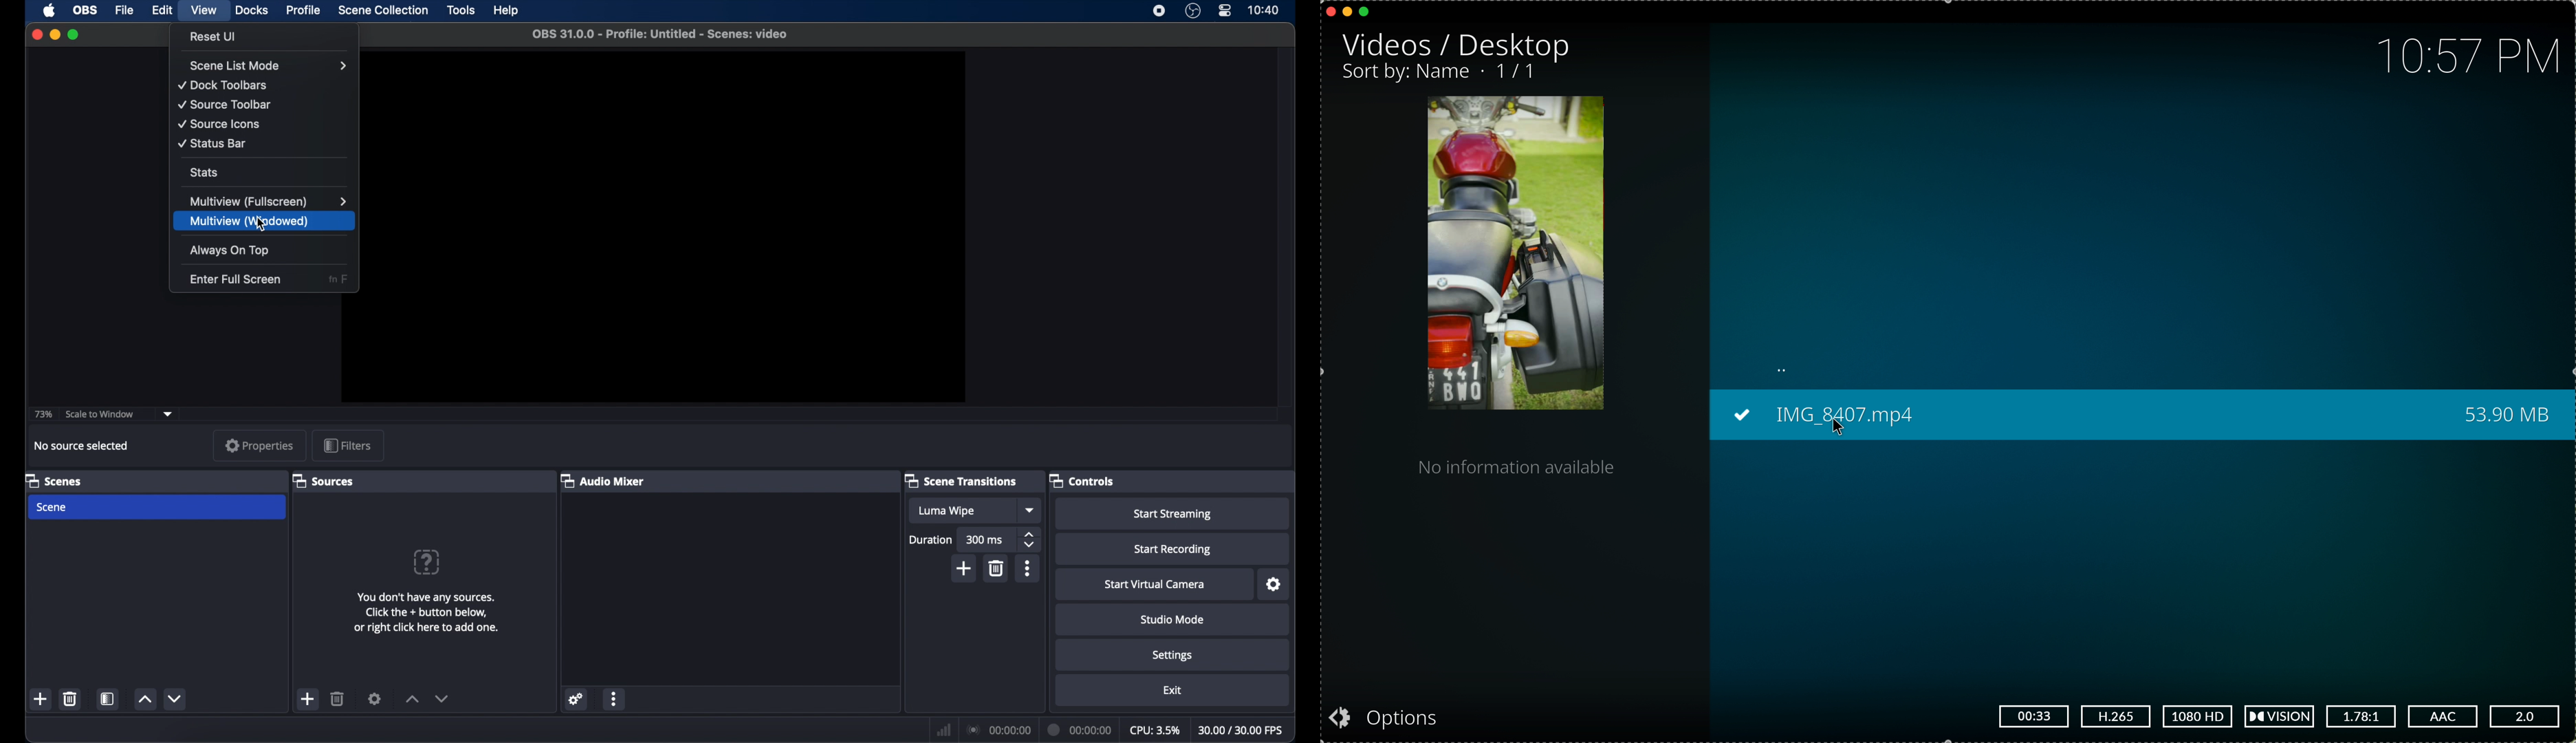 This screenshot has height=756, width=2576. What do you see at coordinates (74, 34) in the screenshot?
I see `maximize` at bounding box center [74, 34].